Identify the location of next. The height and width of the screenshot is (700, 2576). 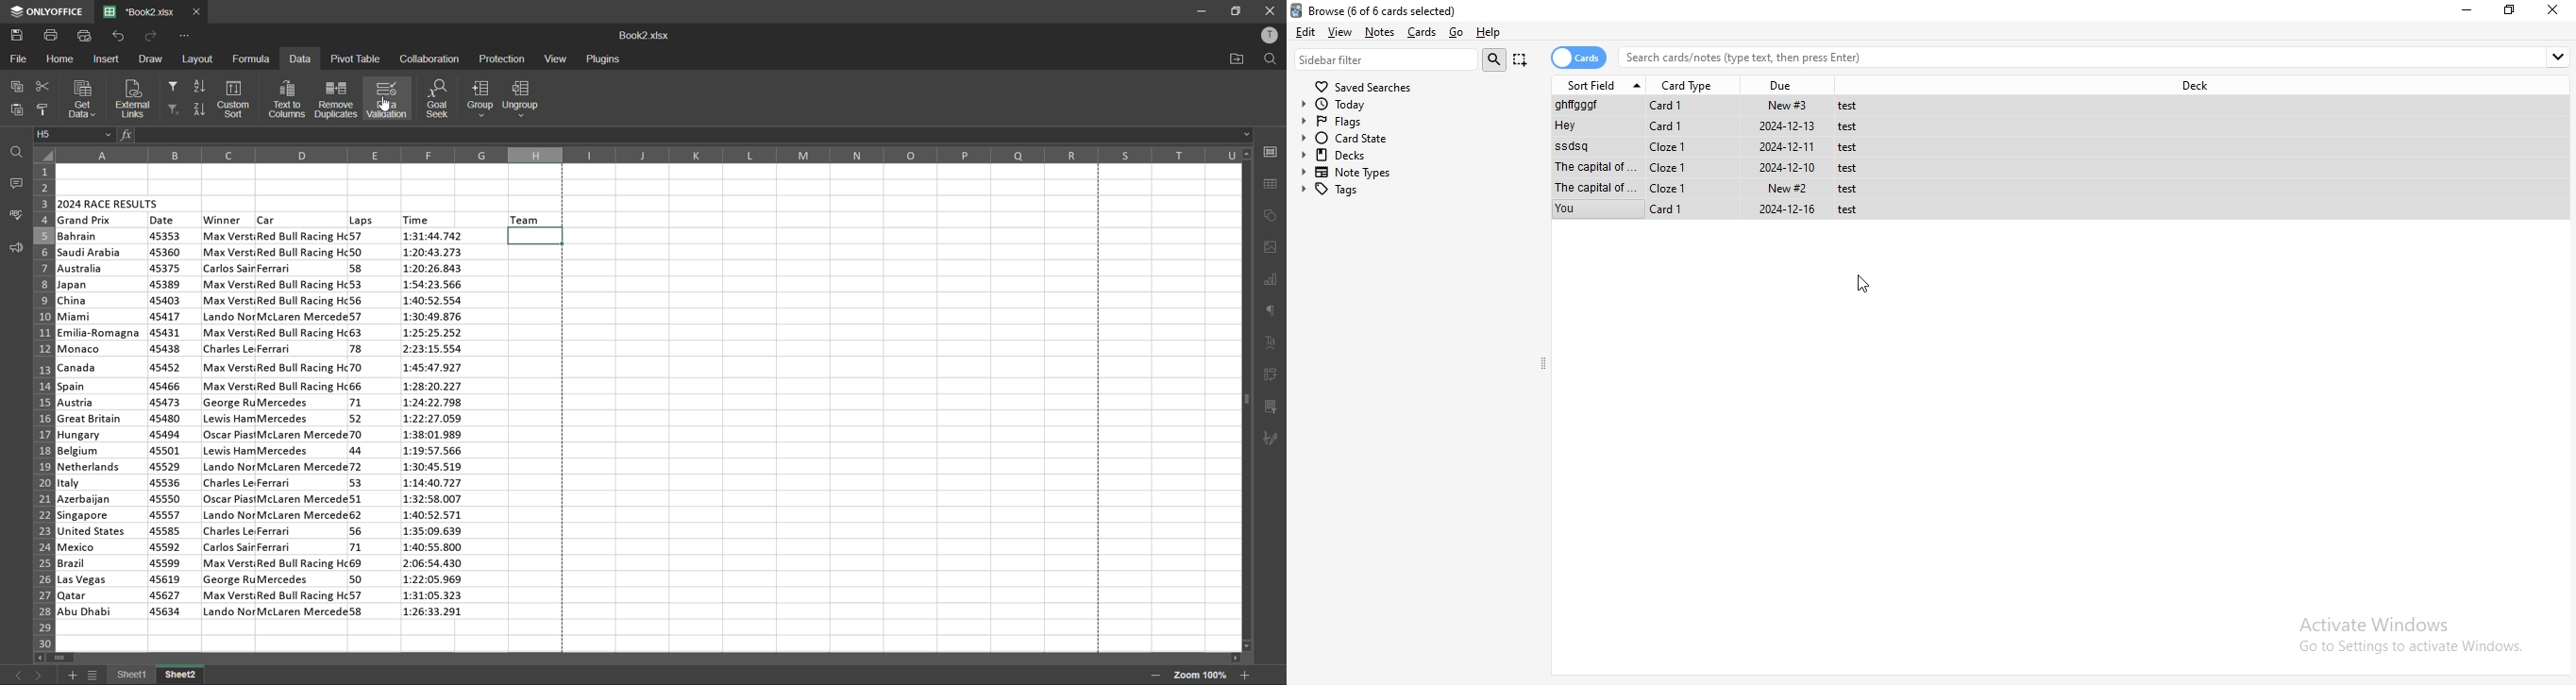
(40, 673).